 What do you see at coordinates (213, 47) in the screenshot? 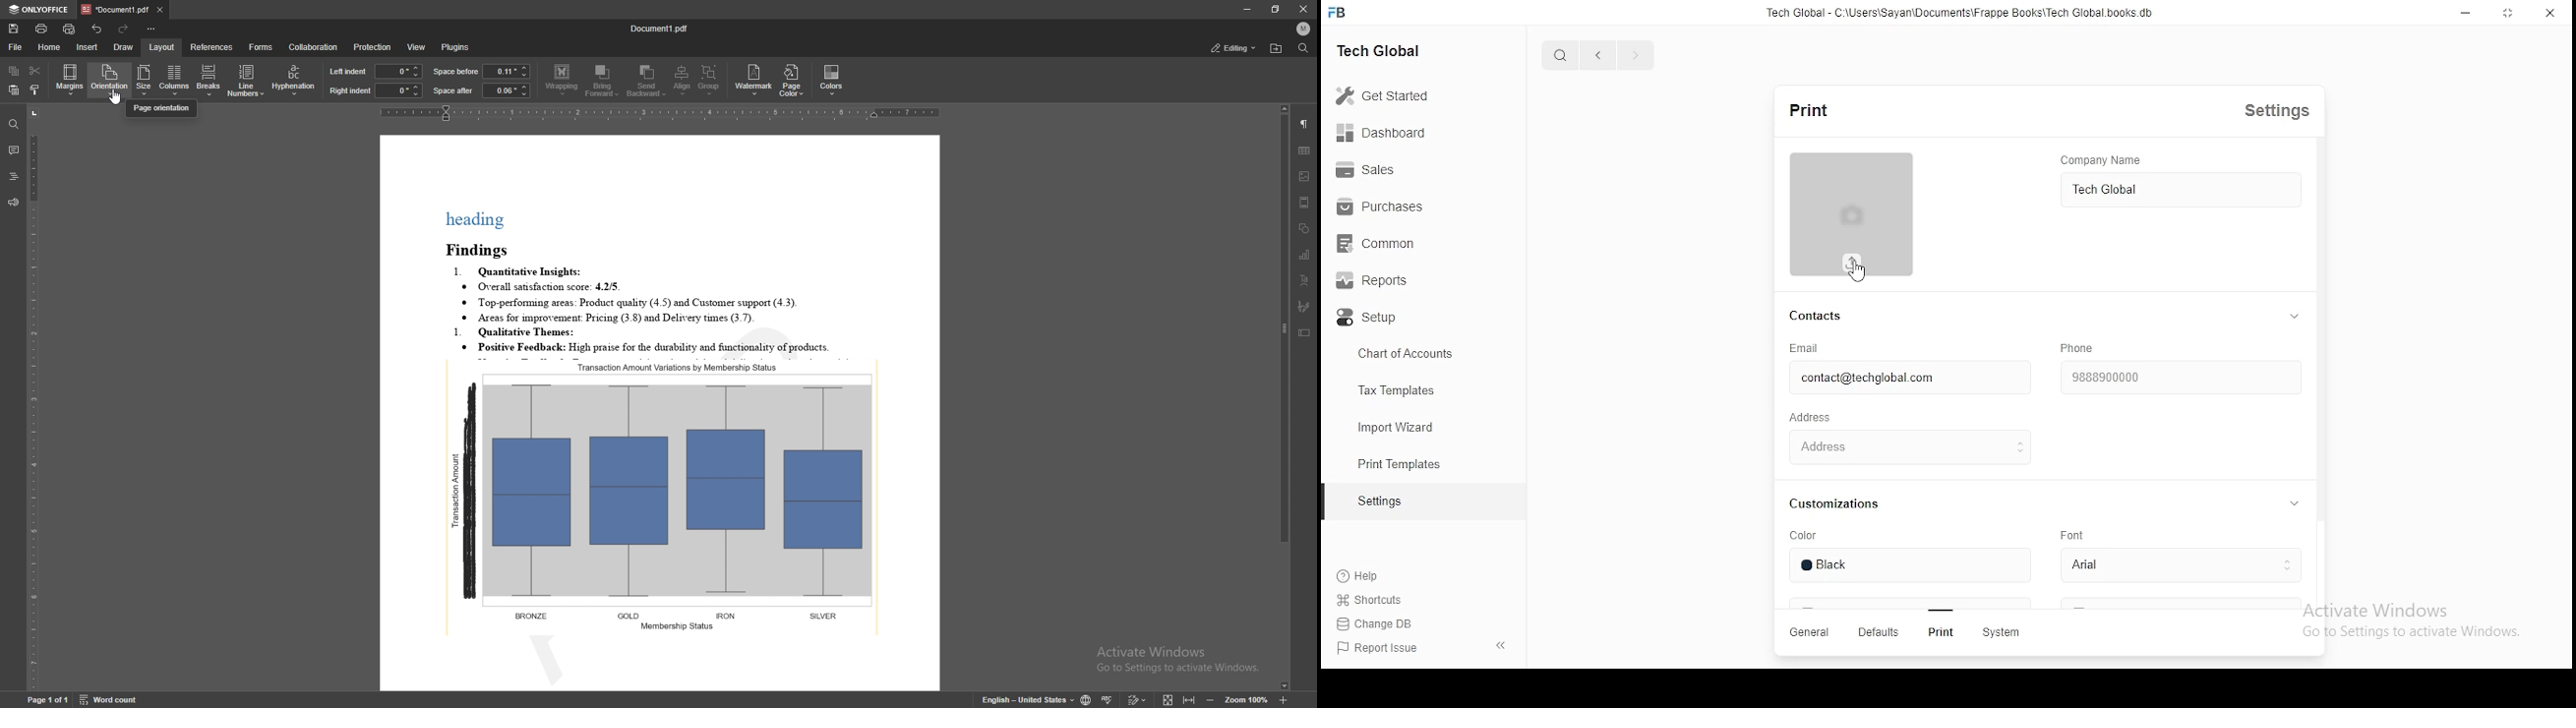
I see `references` at bounding box center [213, 47].